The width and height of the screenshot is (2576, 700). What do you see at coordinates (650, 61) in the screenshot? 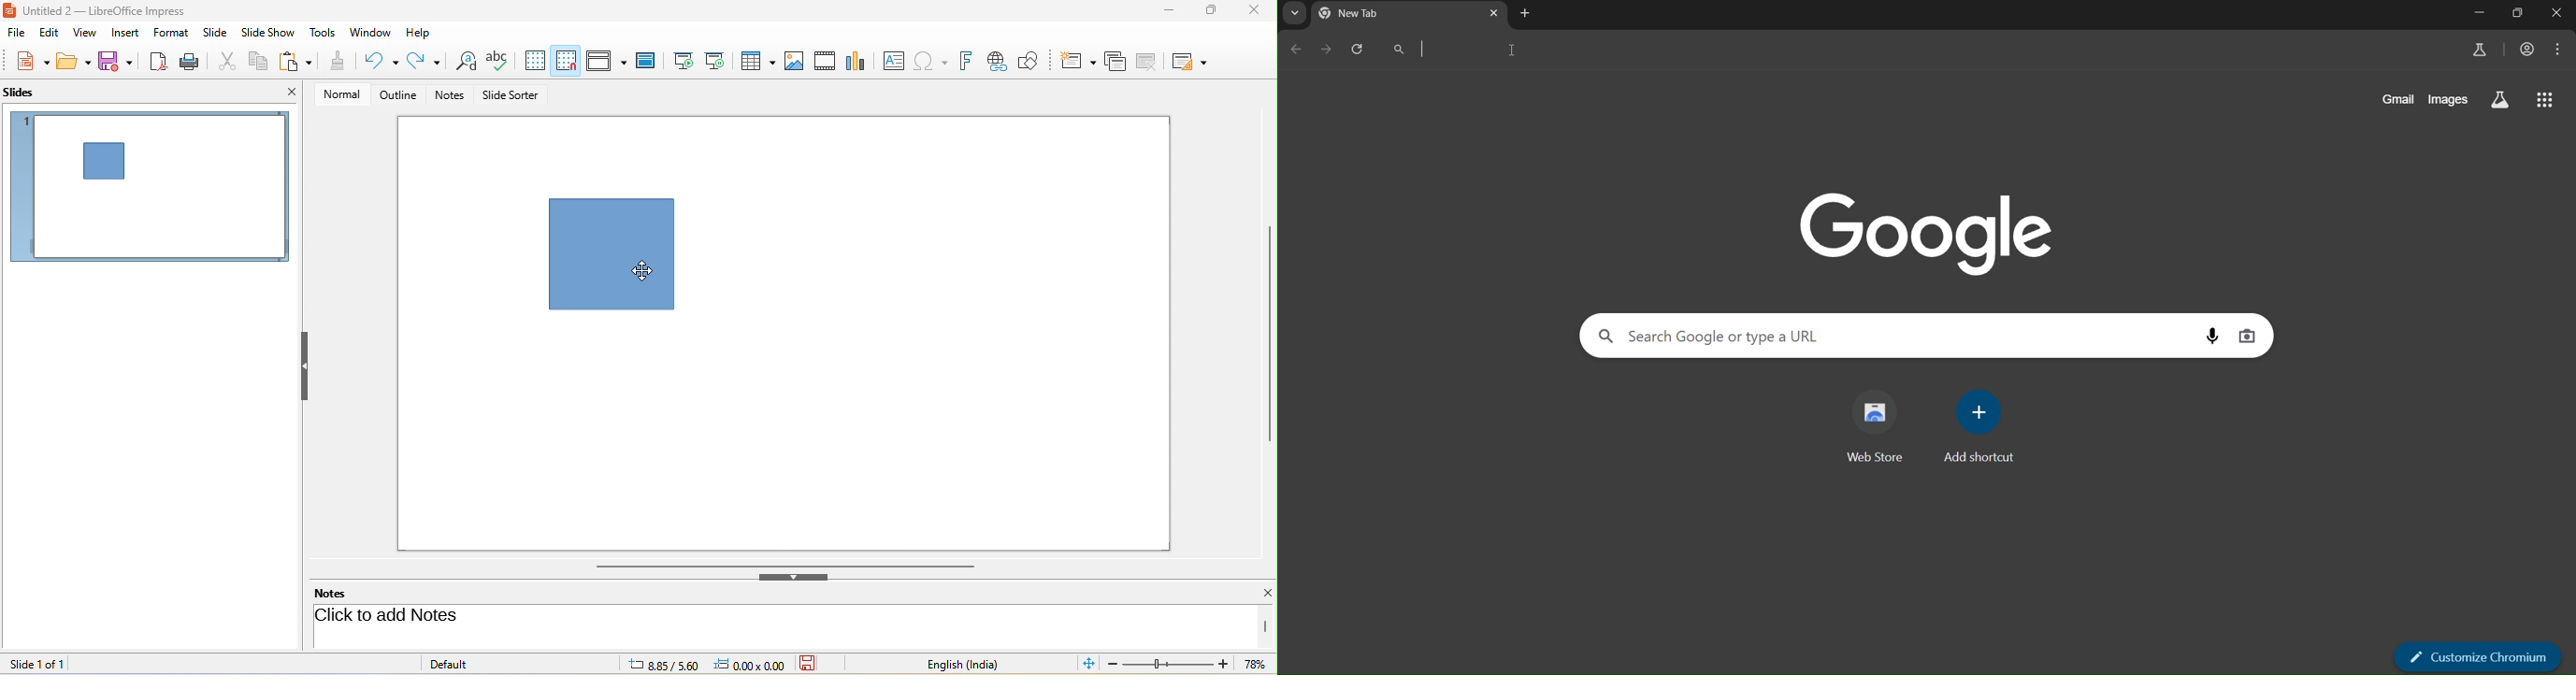
I see `master slide` at bounding box center [650, 61].